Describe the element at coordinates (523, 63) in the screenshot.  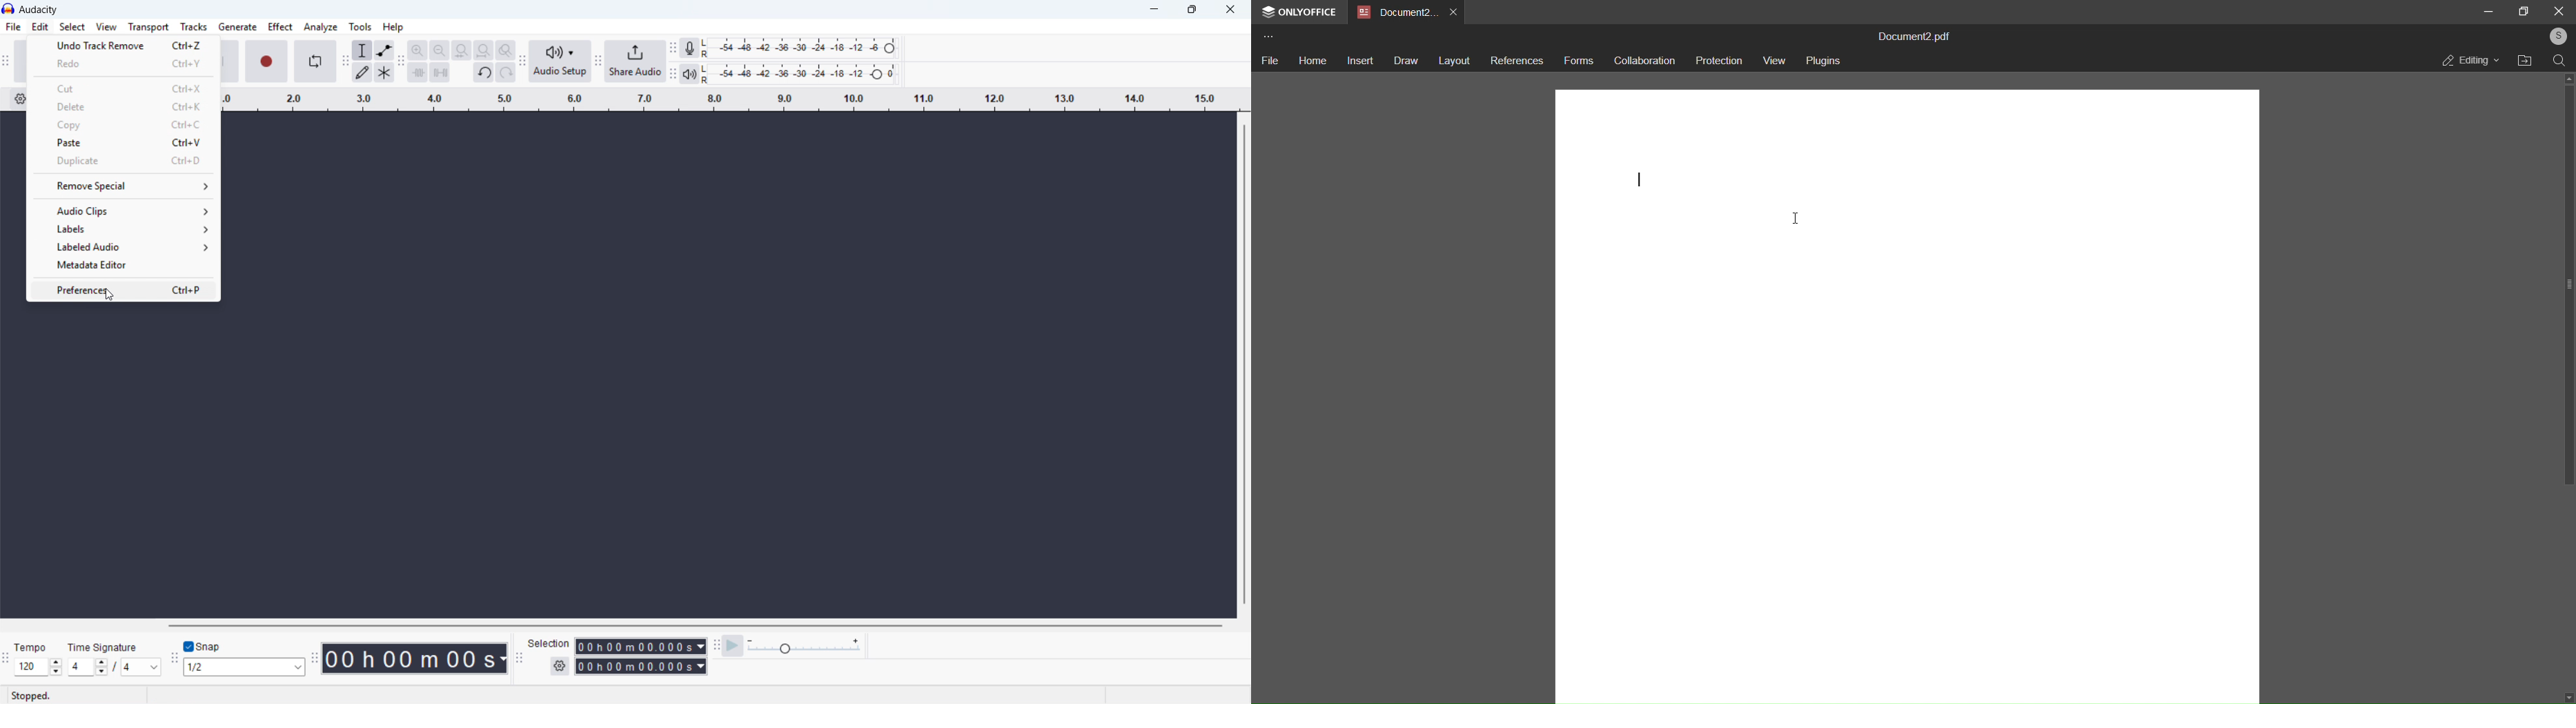
I see `audio setup toolbar` at that location.